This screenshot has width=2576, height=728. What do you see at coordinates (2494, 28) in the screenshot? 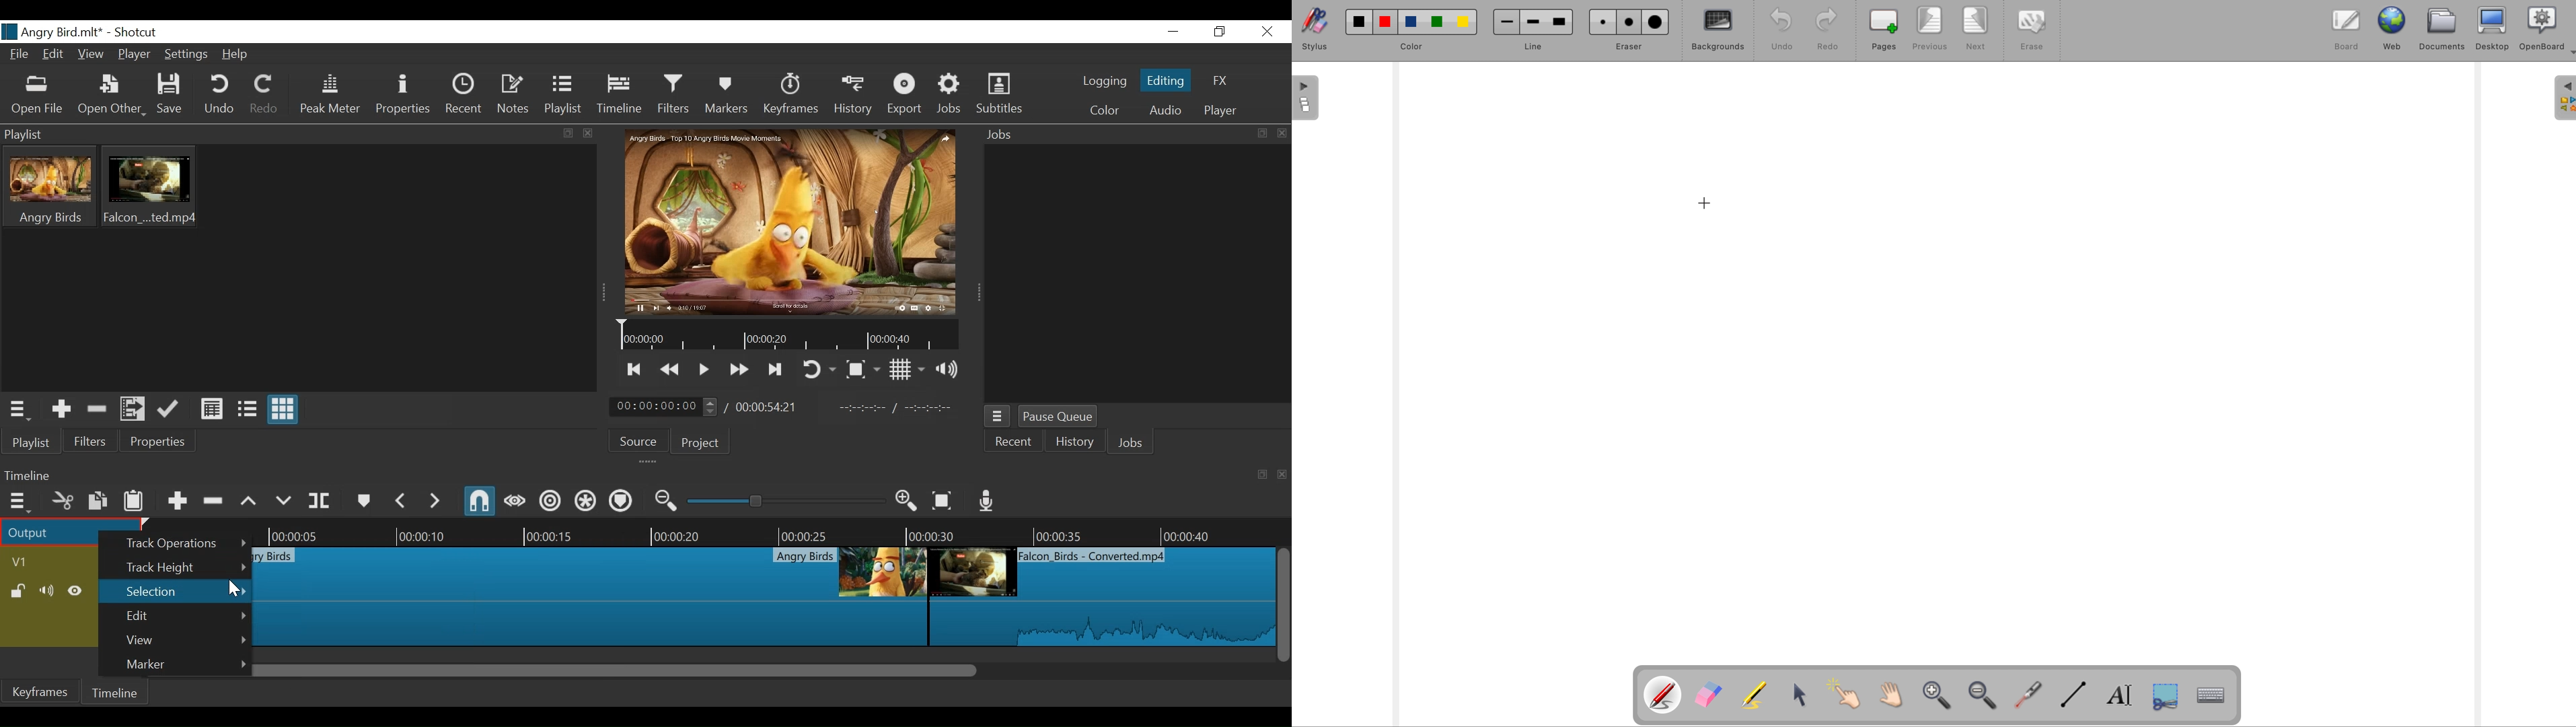
I see `desktop` at bounding box center [2494, 28].